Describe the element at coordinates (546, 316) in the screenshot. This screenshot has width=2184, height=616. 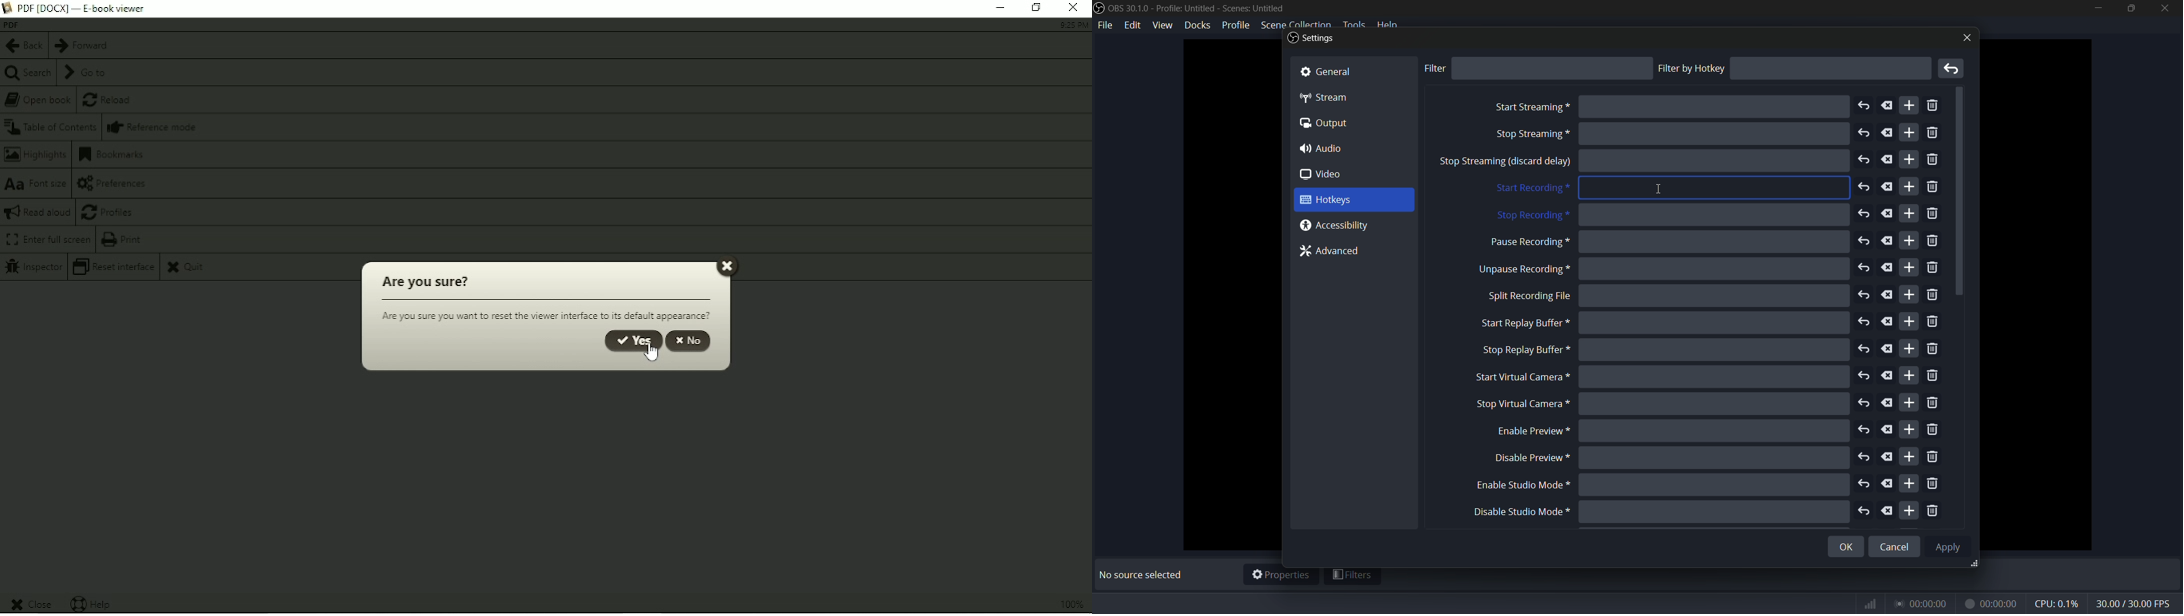
I see `Are you sure you want to reset the viewer interface to its default appearance?` at that location.